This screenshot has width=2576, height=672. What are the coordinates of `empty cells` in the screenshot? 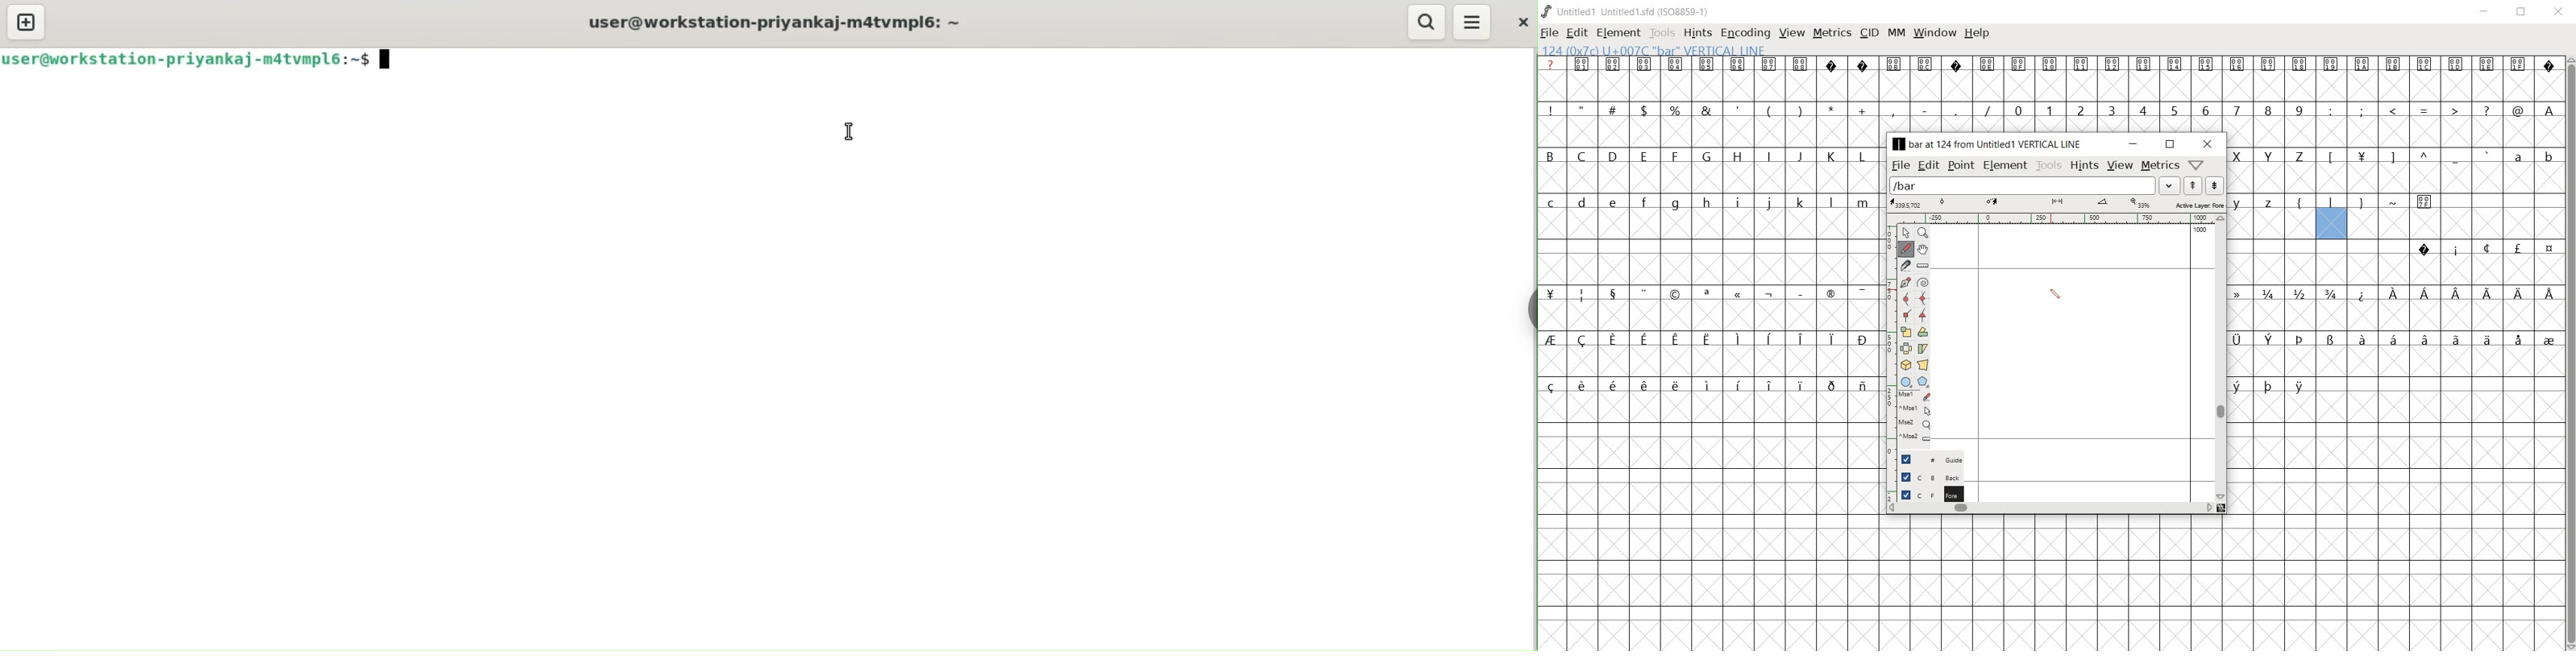 It's located at (1710, 178).